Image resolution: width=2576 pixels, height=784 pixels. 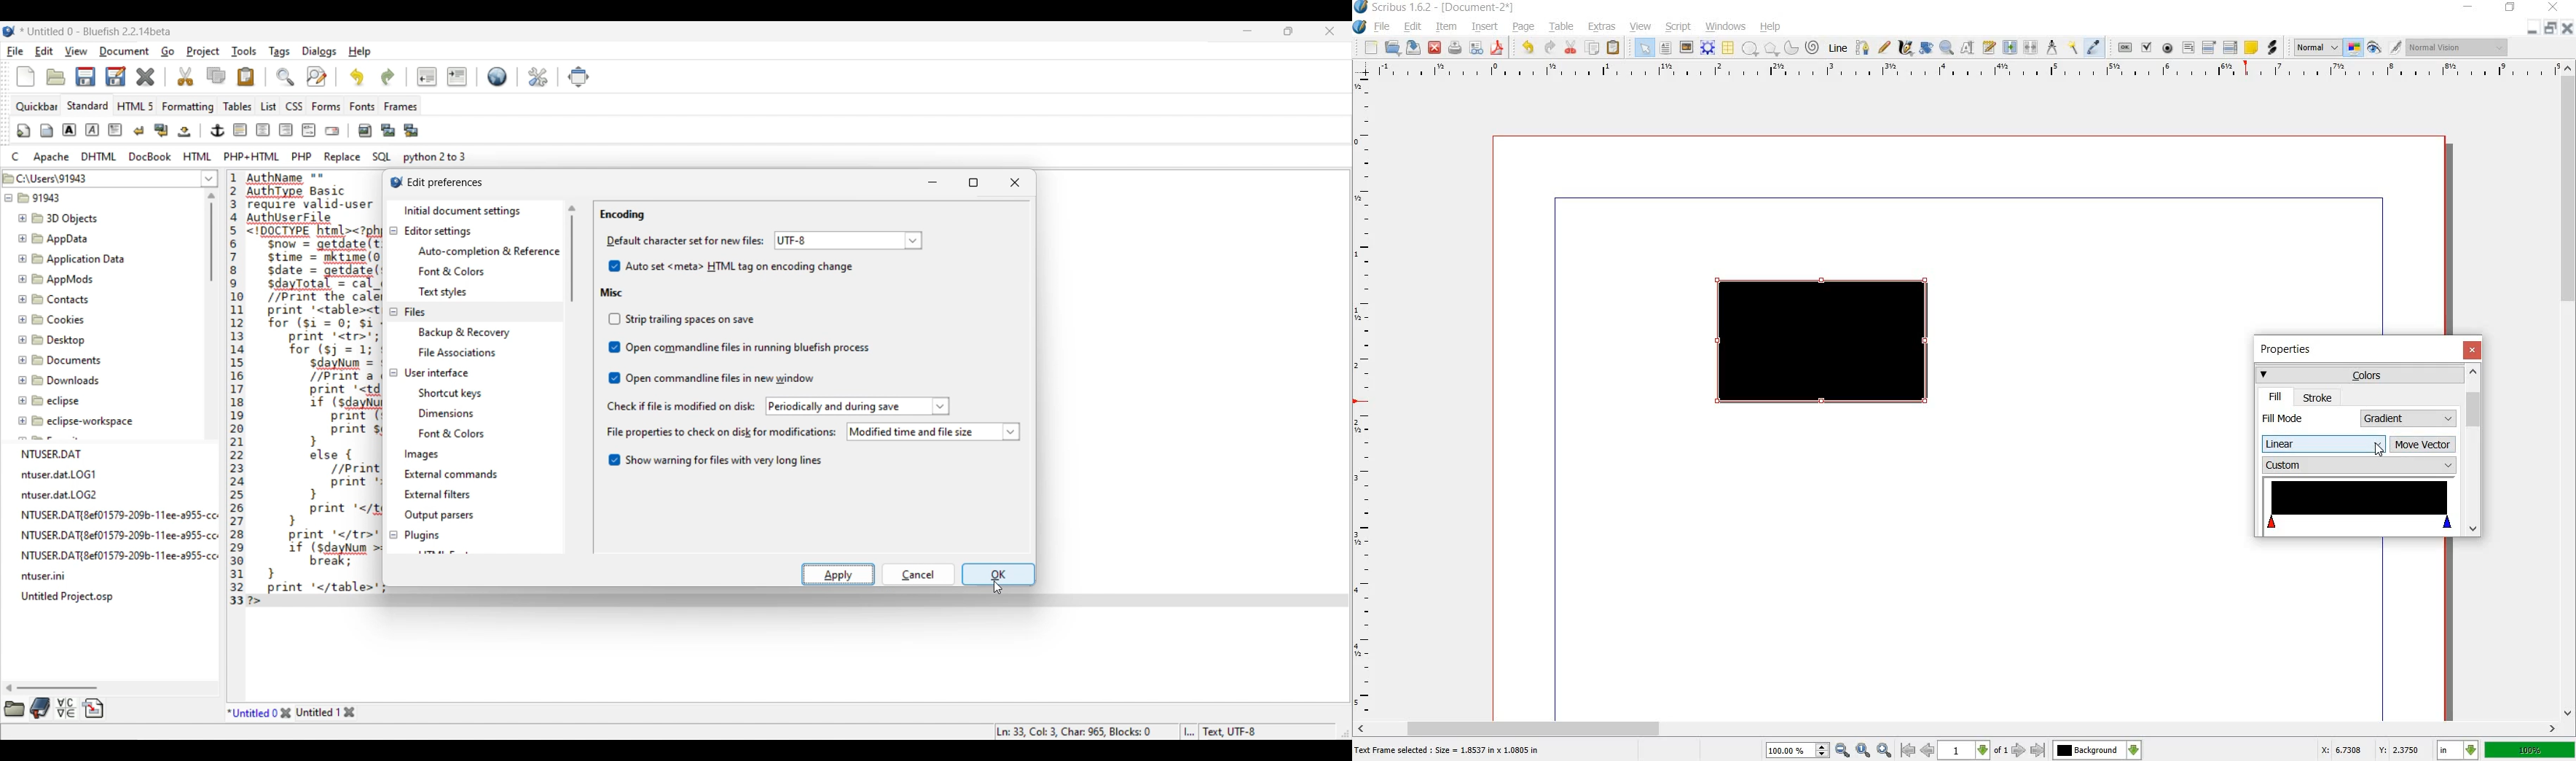 What do you see at coordinates (2146, 47) in the screenshot?
I see `pdf check box` at bounding box center [2146, 47].